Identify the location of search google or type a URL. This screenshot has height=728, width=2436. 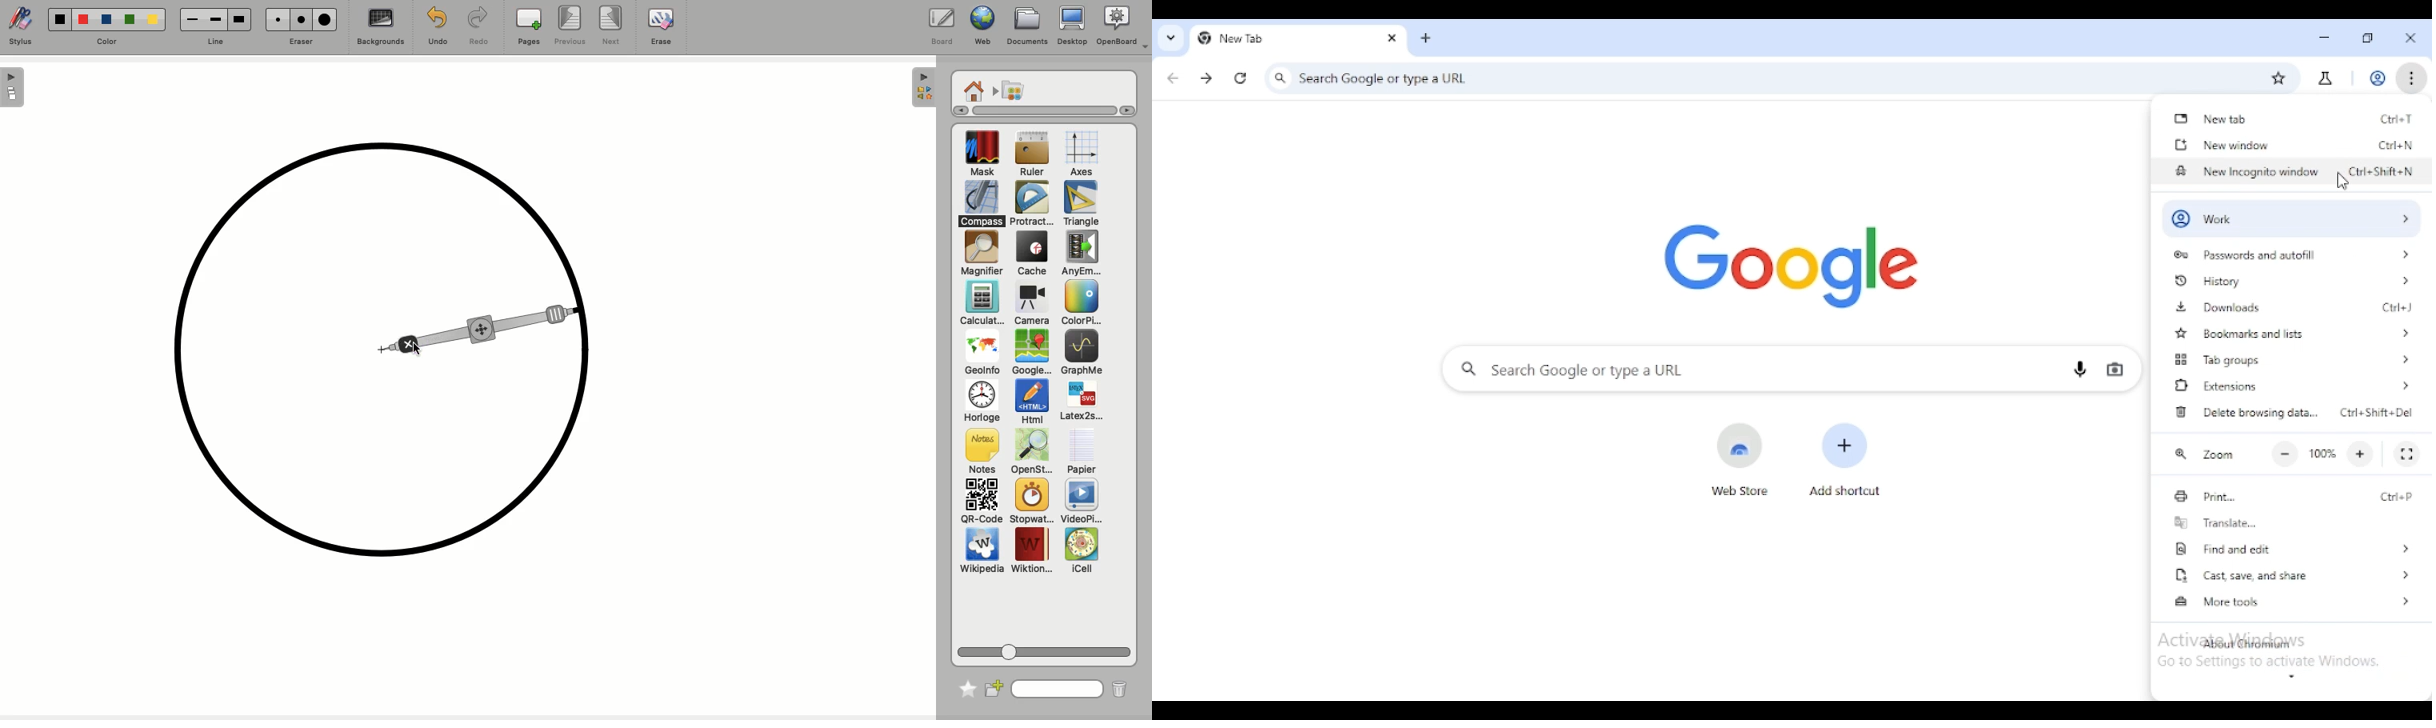
(1758, 79).